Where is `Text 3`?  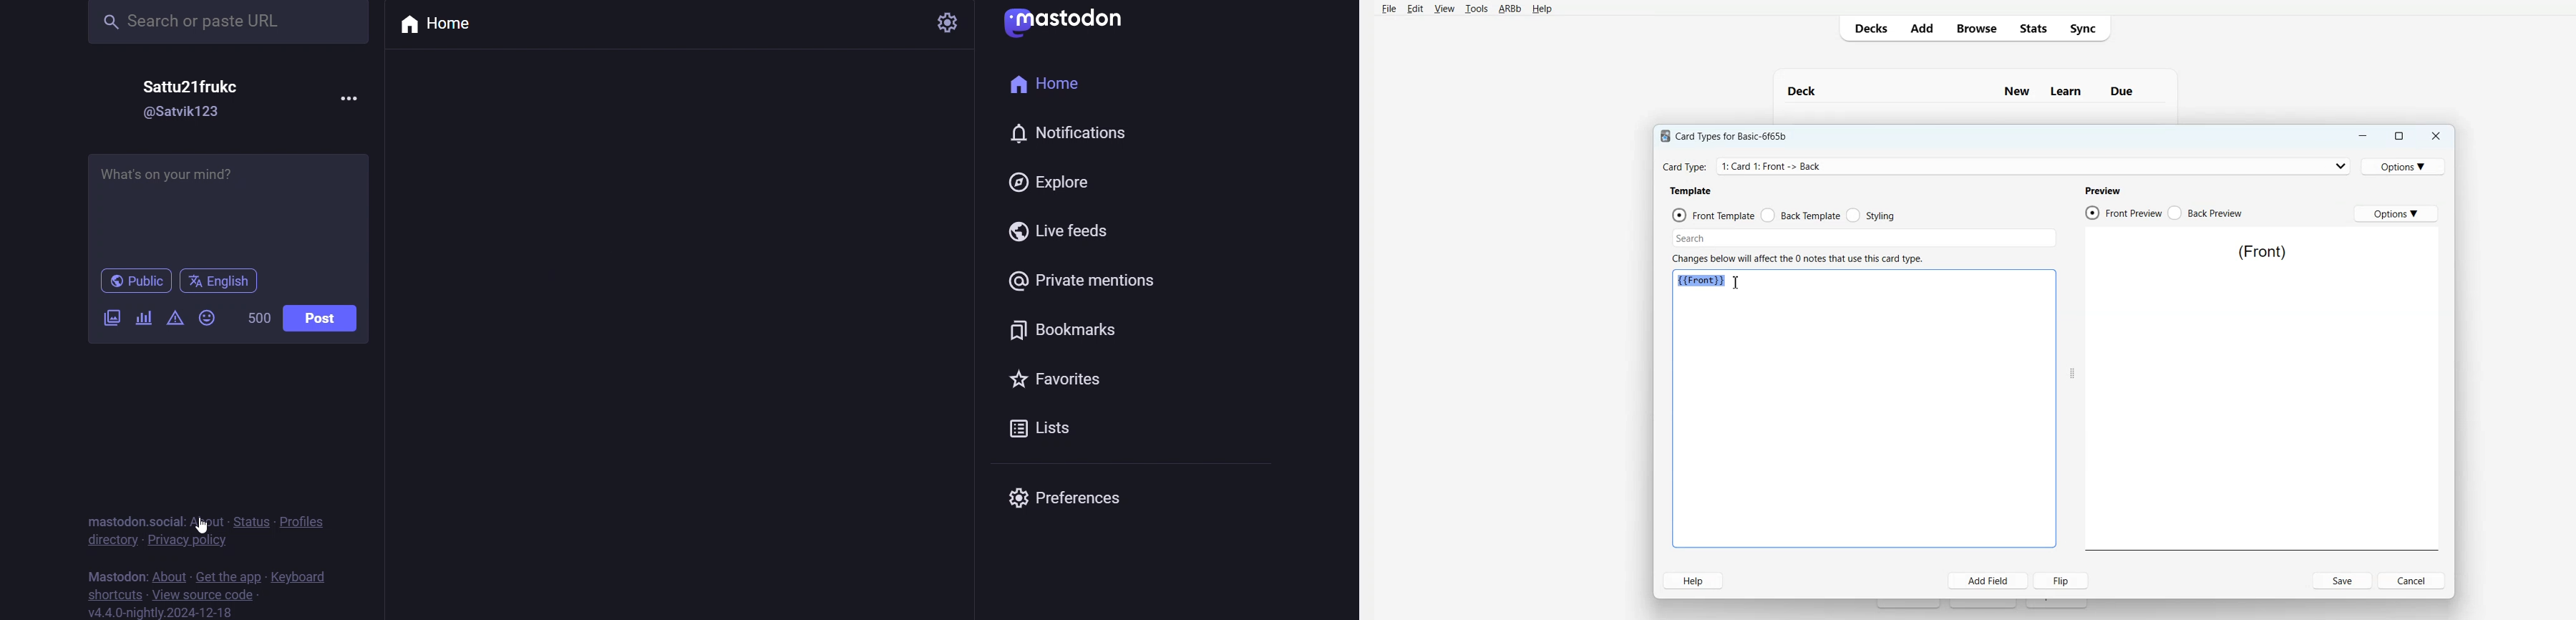 Text 3 is located at coordinates (1701, 280).